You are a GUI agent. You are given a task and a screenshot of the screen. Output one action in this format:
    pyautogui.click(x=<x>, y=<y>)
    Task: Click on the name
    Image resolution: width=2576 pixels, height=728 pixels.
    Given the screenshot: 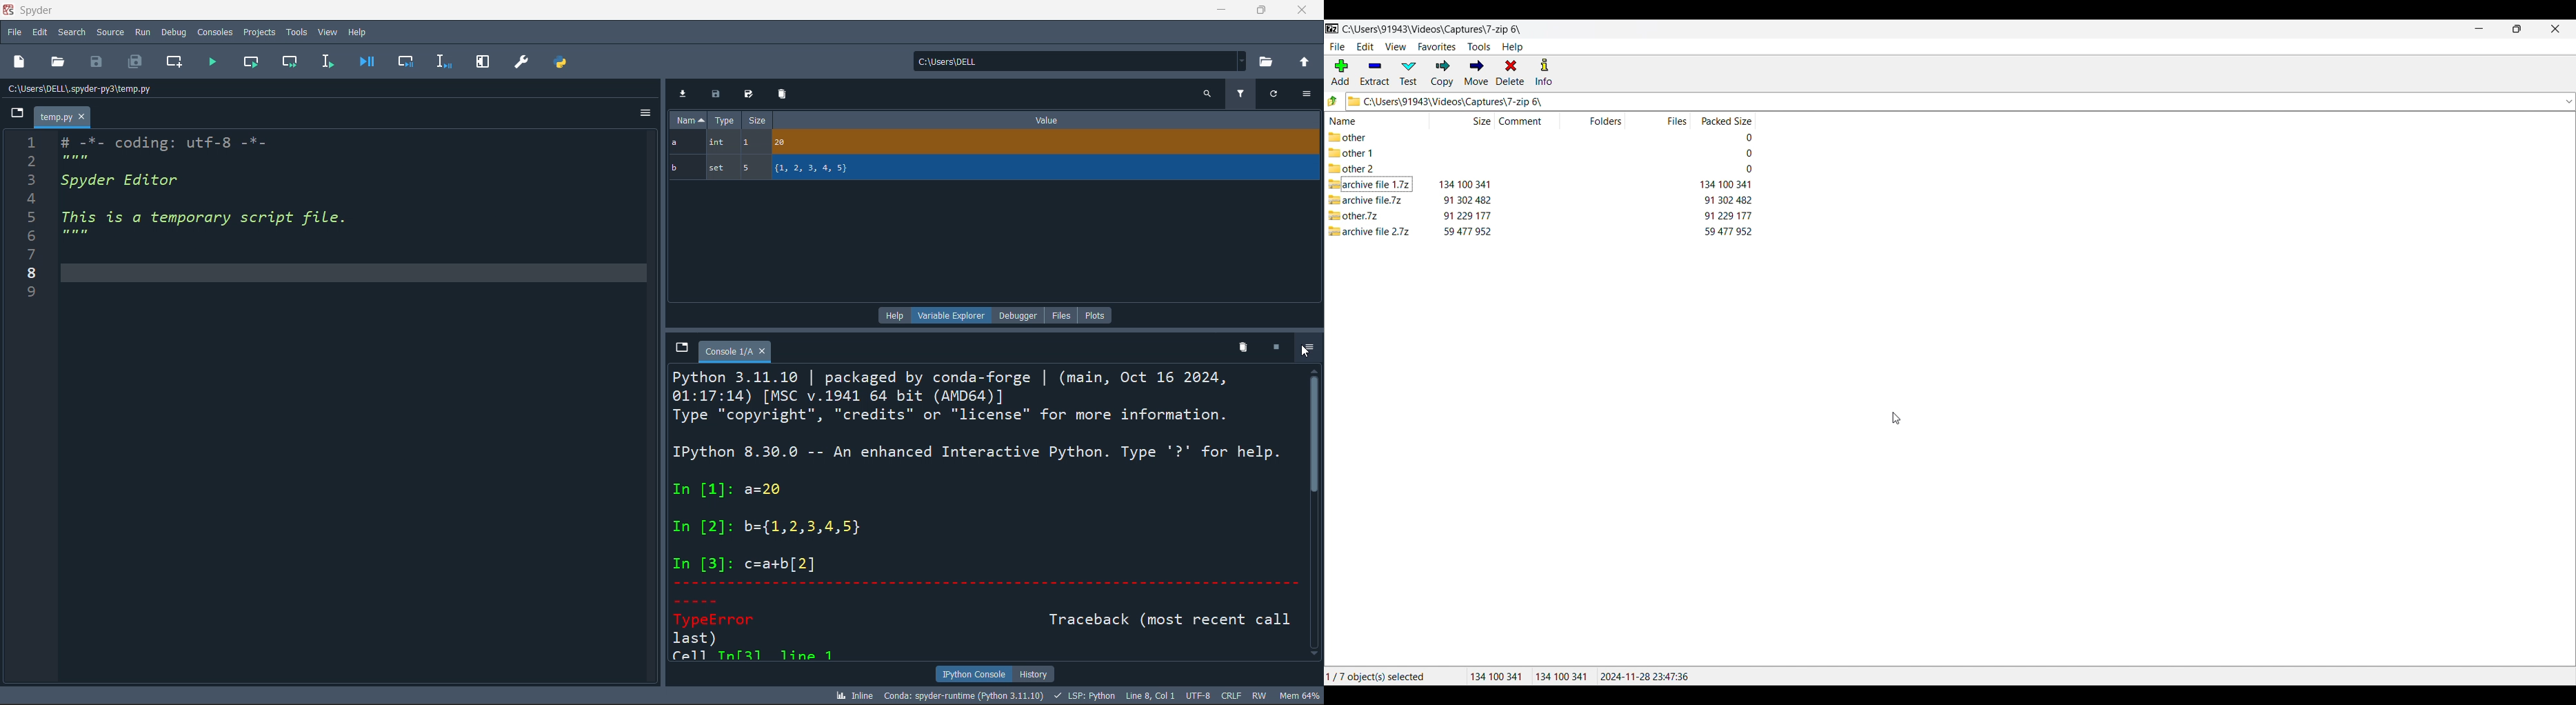 What is the action you would take?
    pyautogui.click(x=686, y=120)
    